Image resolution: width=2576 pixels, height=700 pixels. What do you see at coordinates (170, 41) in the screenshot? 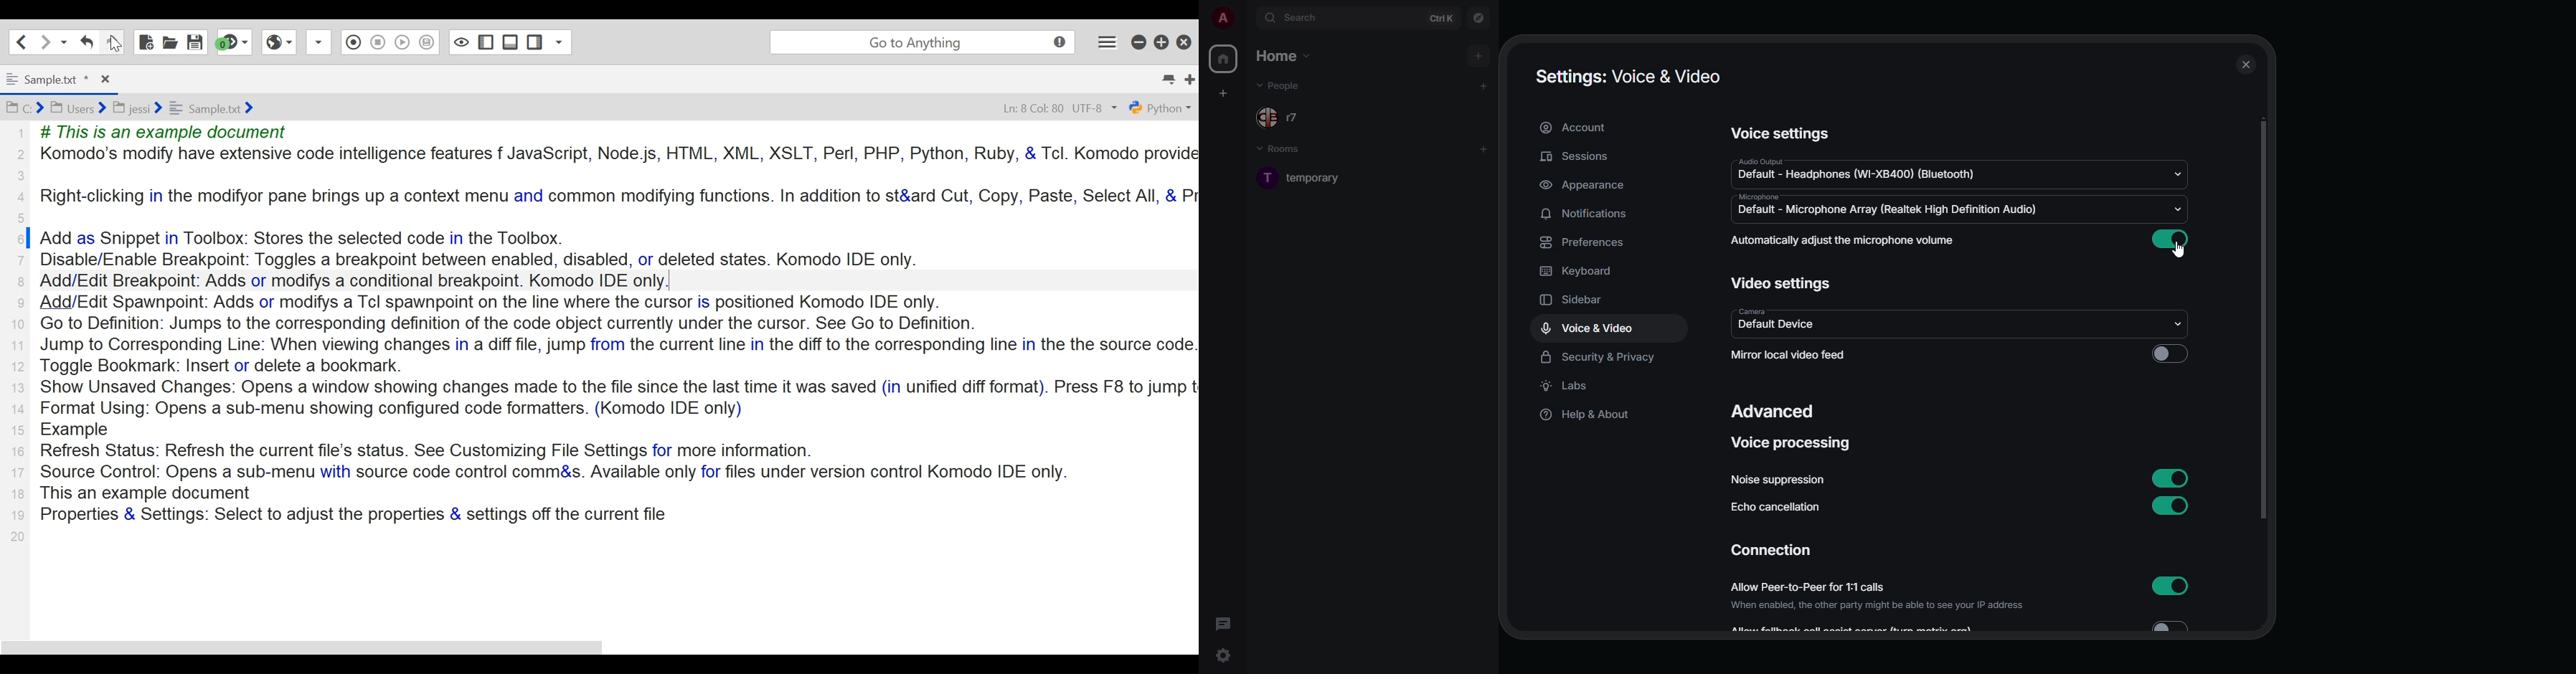
I see `Open File` at bounding box center [170, 41].